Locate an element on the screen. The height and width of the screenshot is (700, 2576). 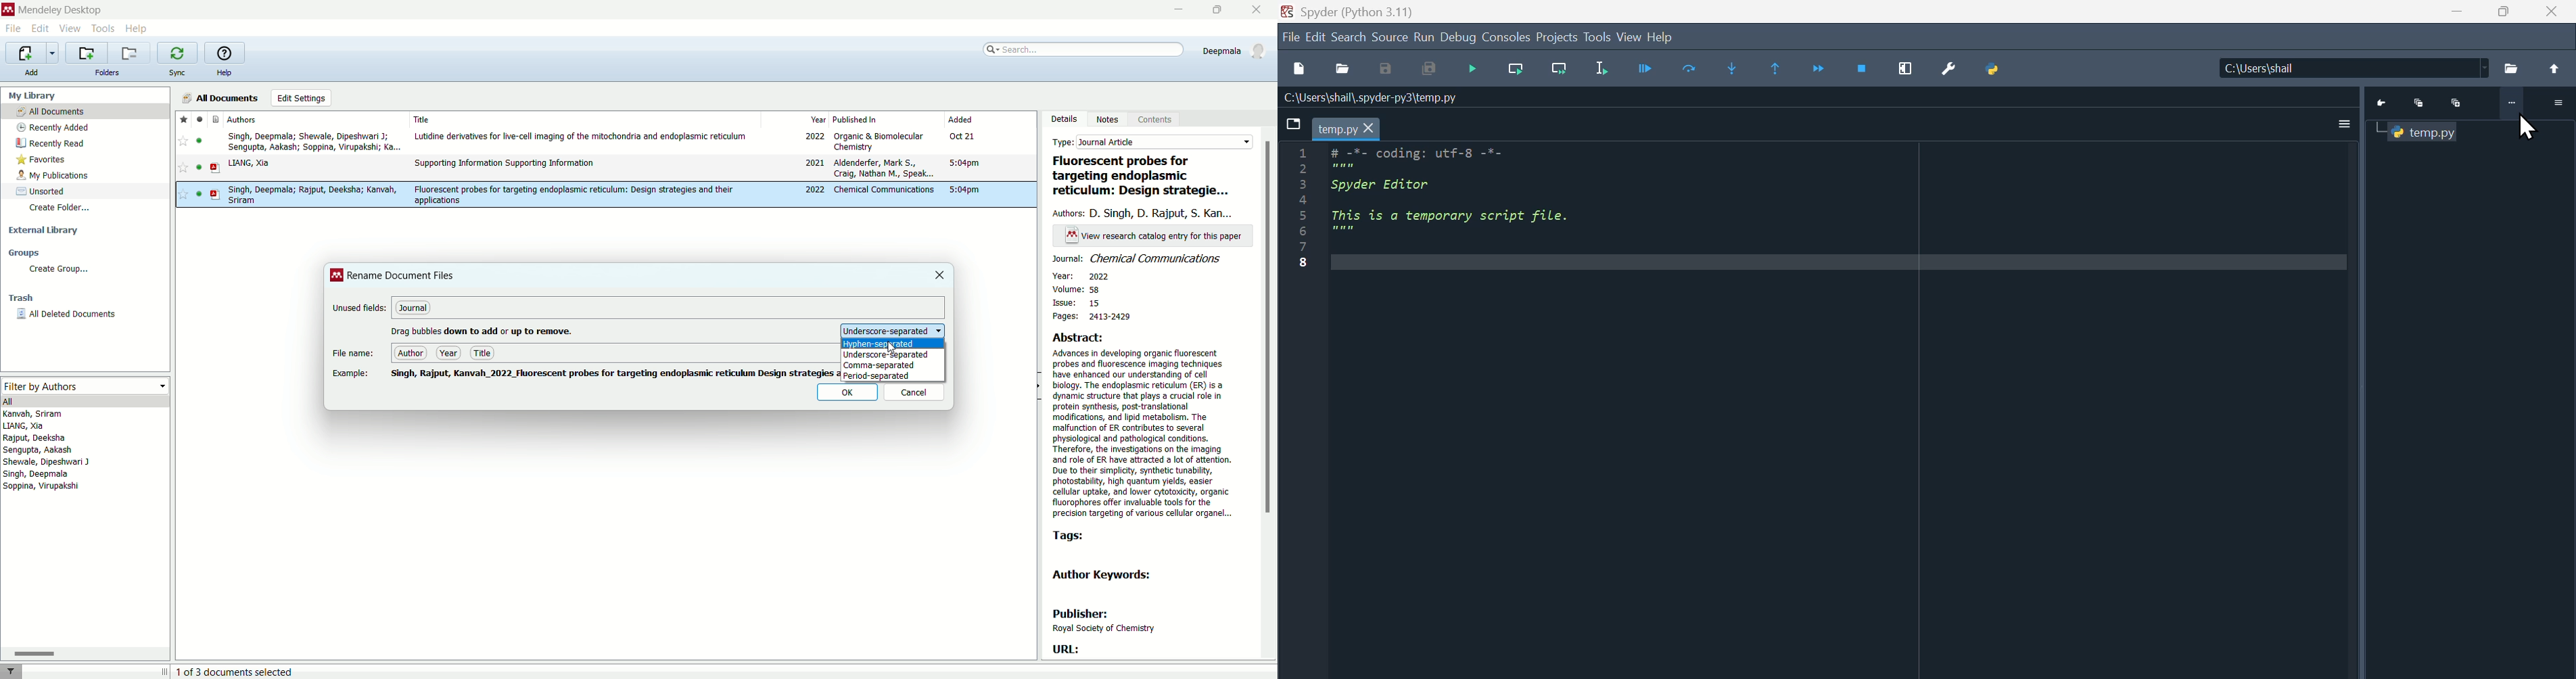
Singh, Deepmala; Shewale, Dipeshwari J;
Sengupta, Aakash; Soppina, Virupakshi; Ka... is located at coordinates (312, 141).